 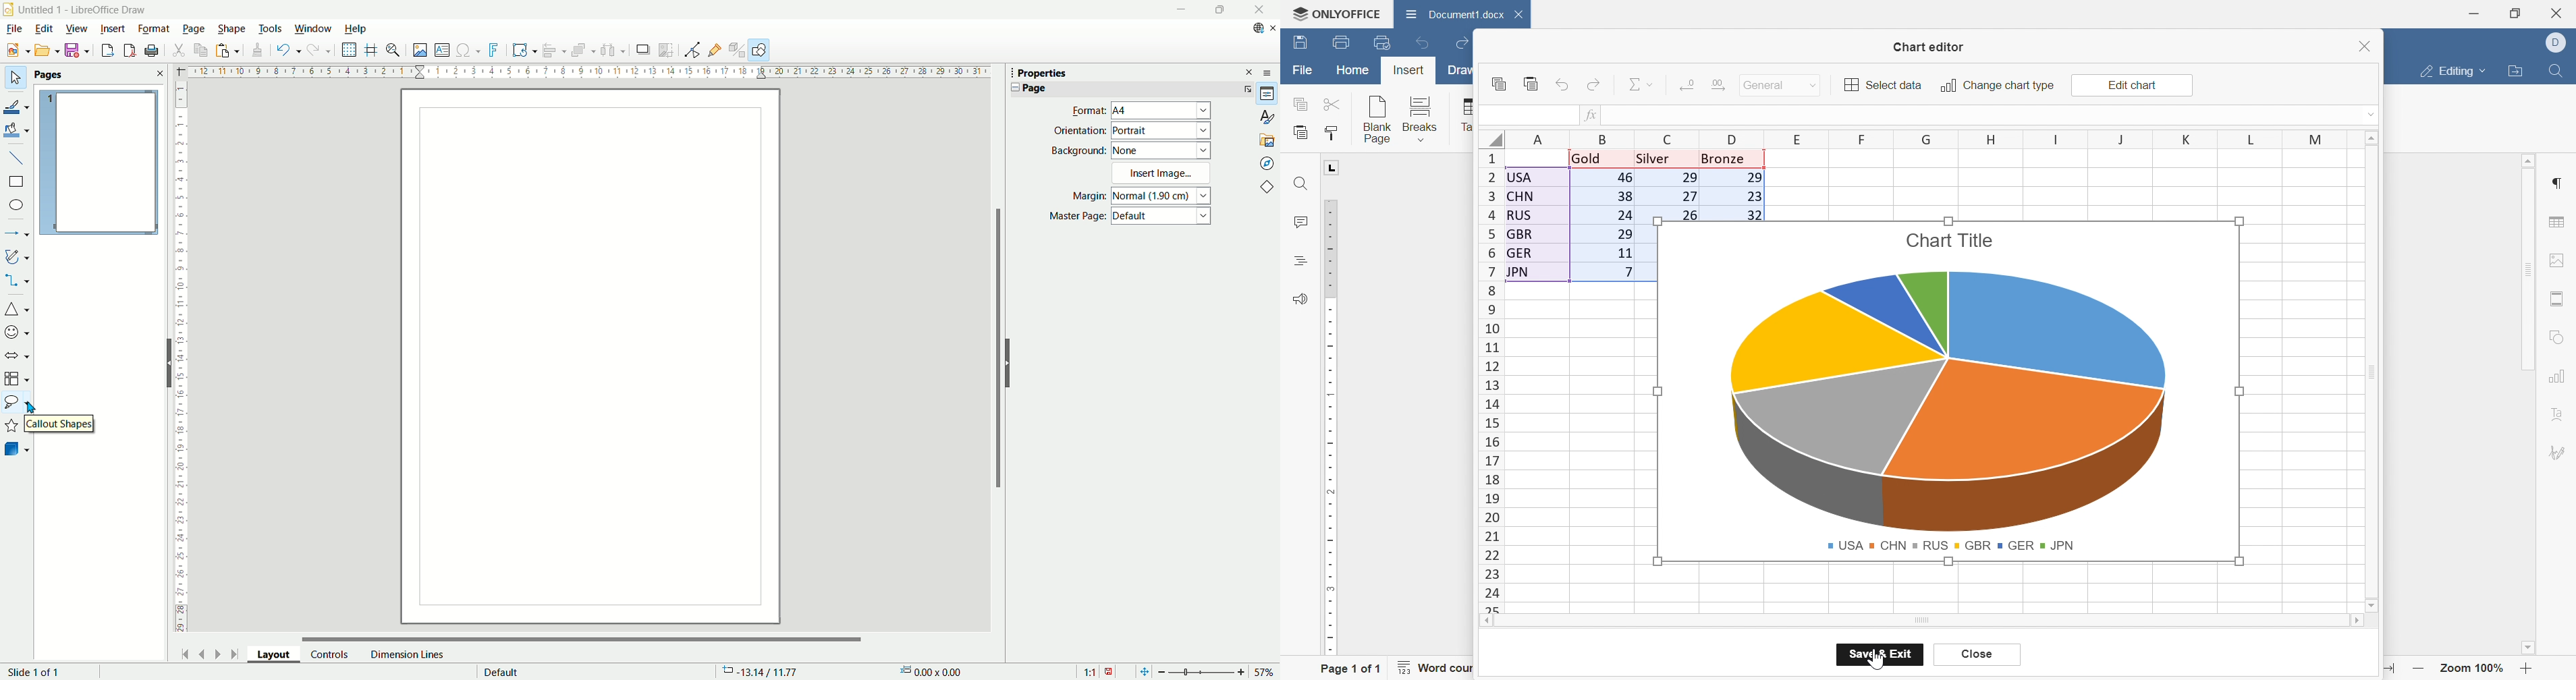 What do you see at coordinates (1624, 254) in the screenshot?
I see `11` at bounding box center [1624, 254].